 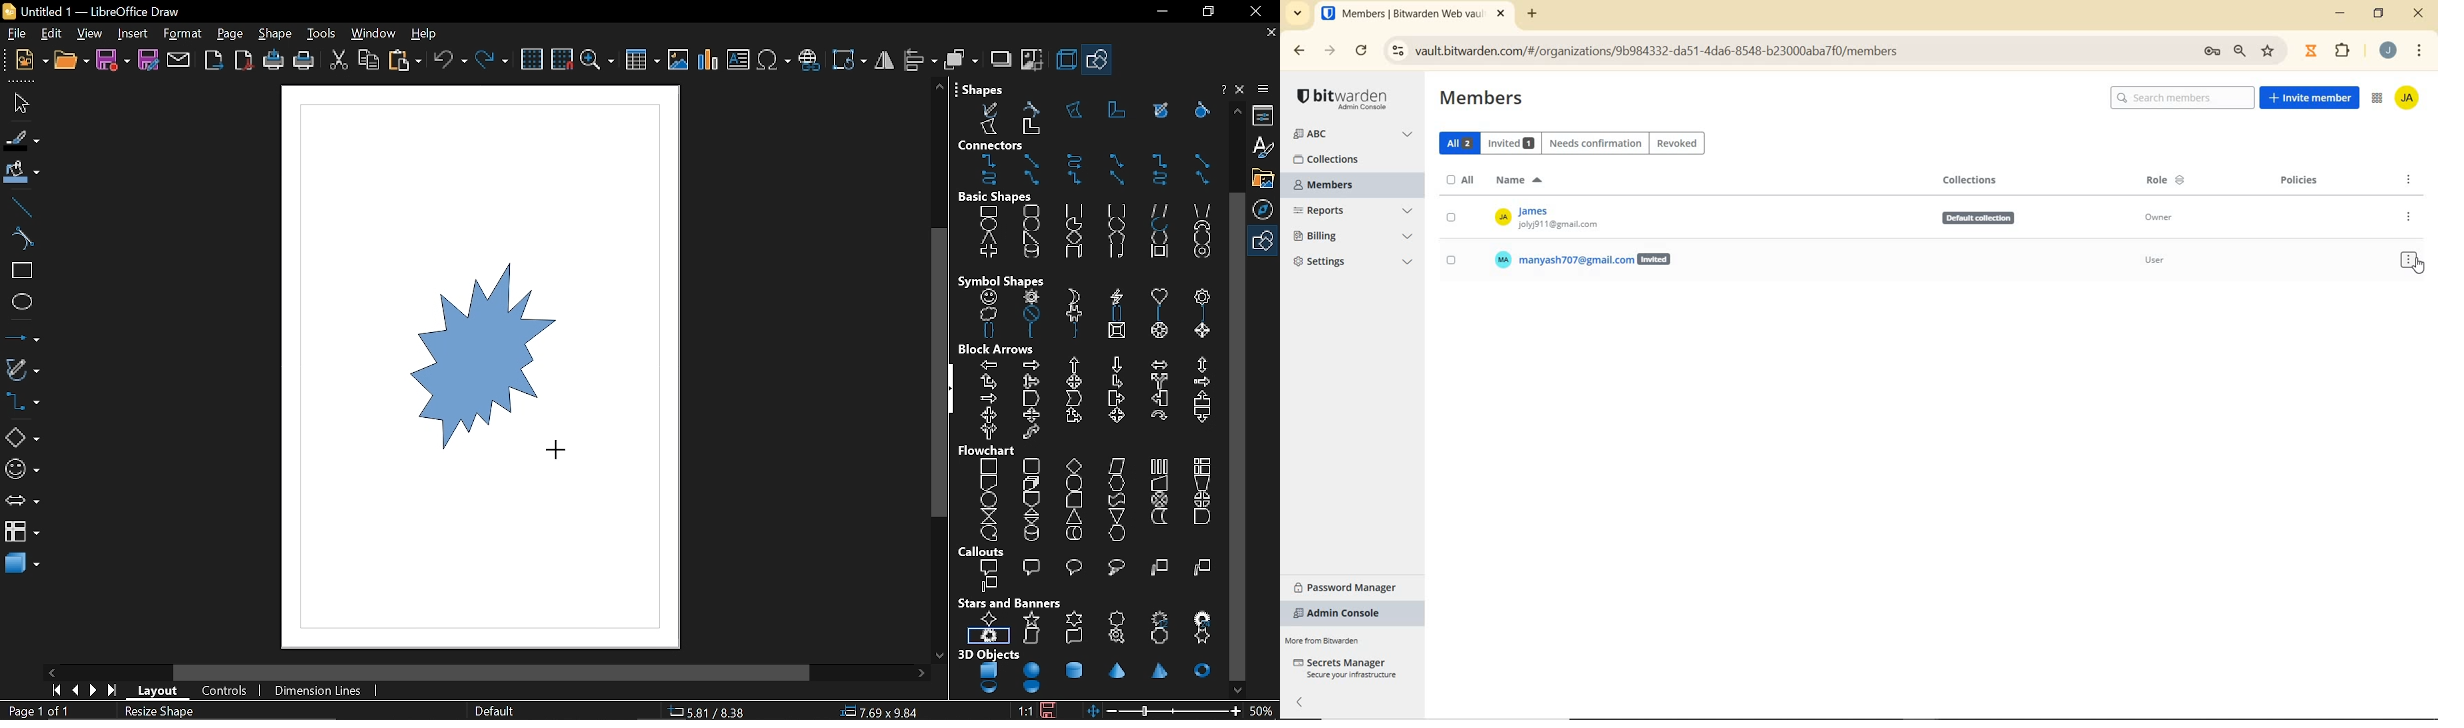 I want to click on arrows , so click(x=20, y=503).